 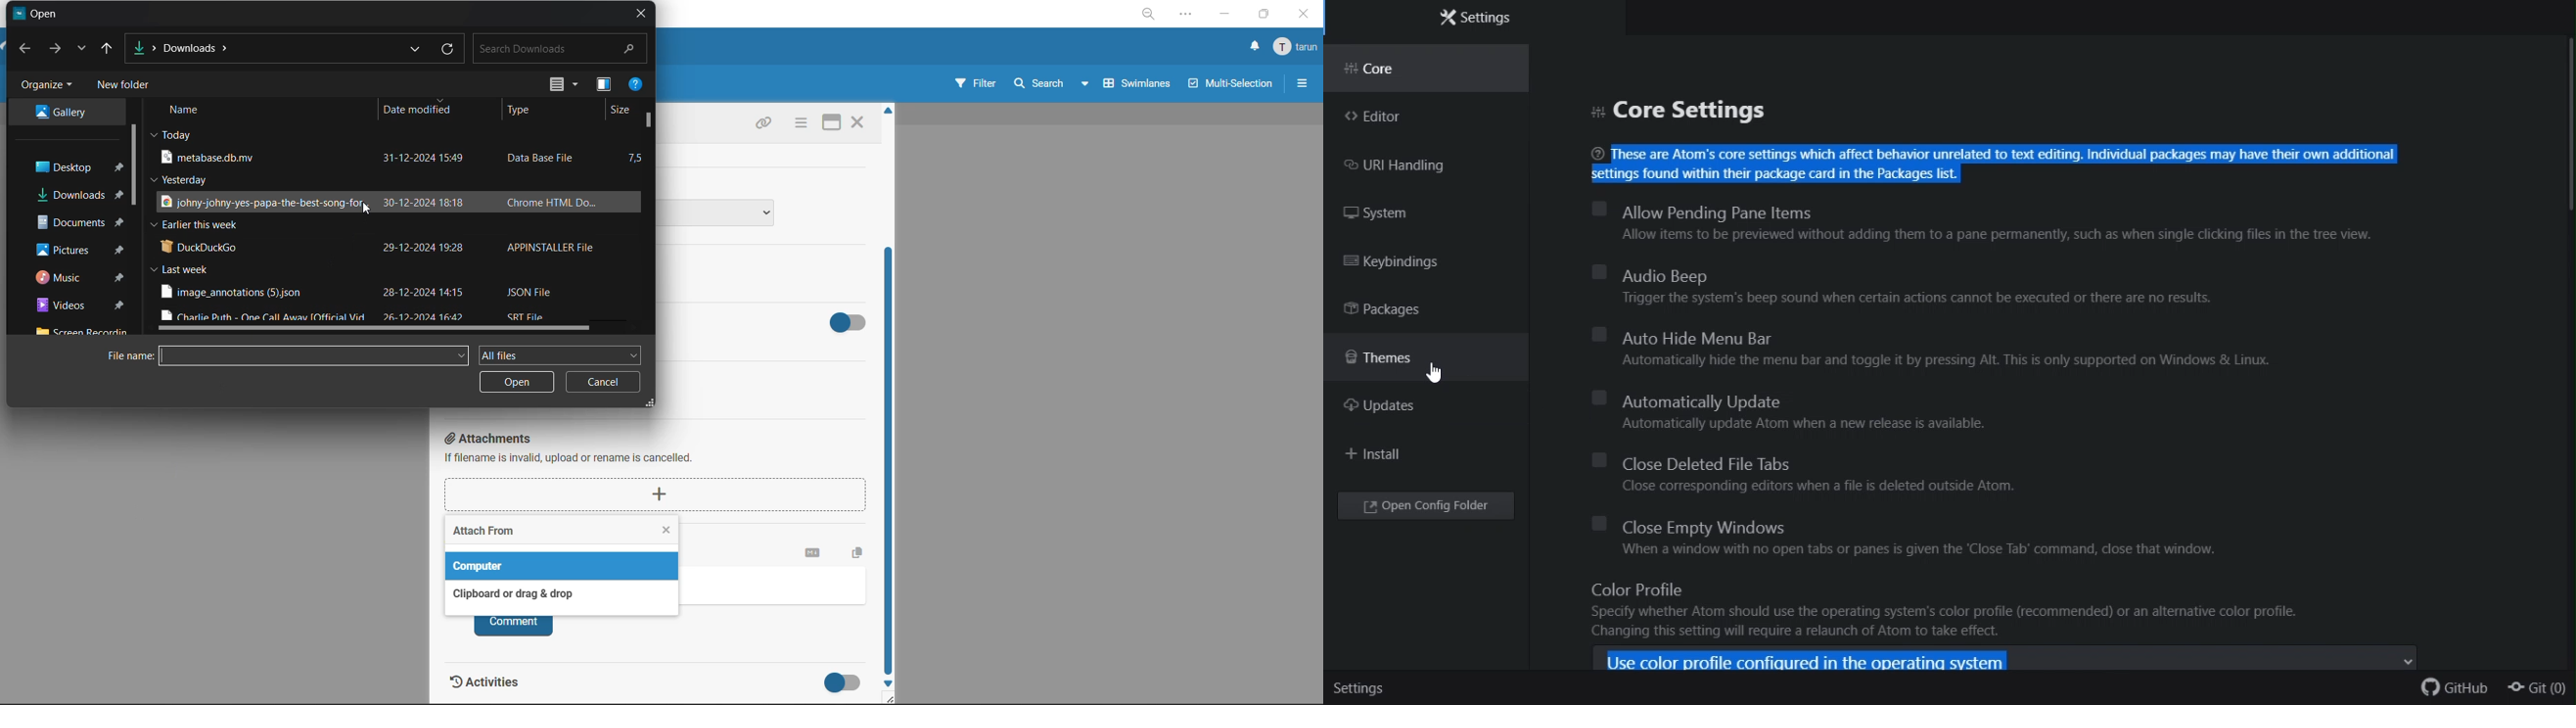 What do you see at coordinates (1916, 537) in the screenshot?
I see `Close empty Windows` at bounding box center [1916, 537].